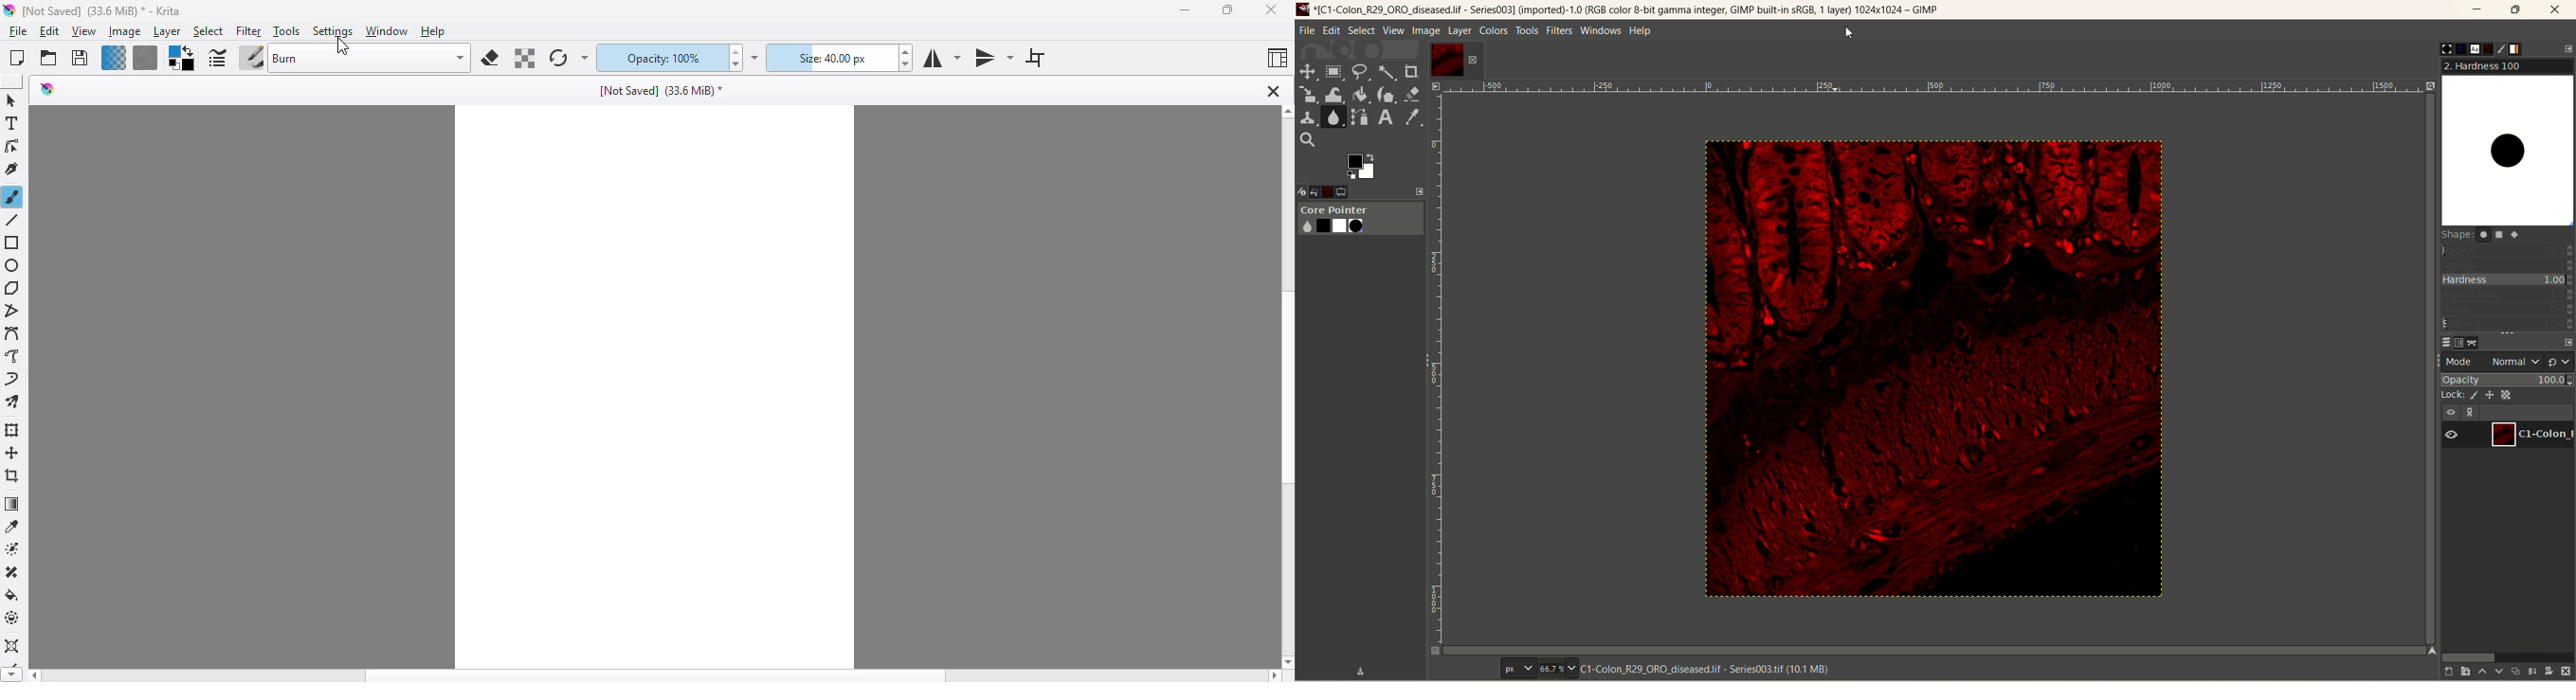 This screenshot has height=700, width=2576. Describe the element at coordinates (285, 31) in the screenshot. I see `tools` at that location.